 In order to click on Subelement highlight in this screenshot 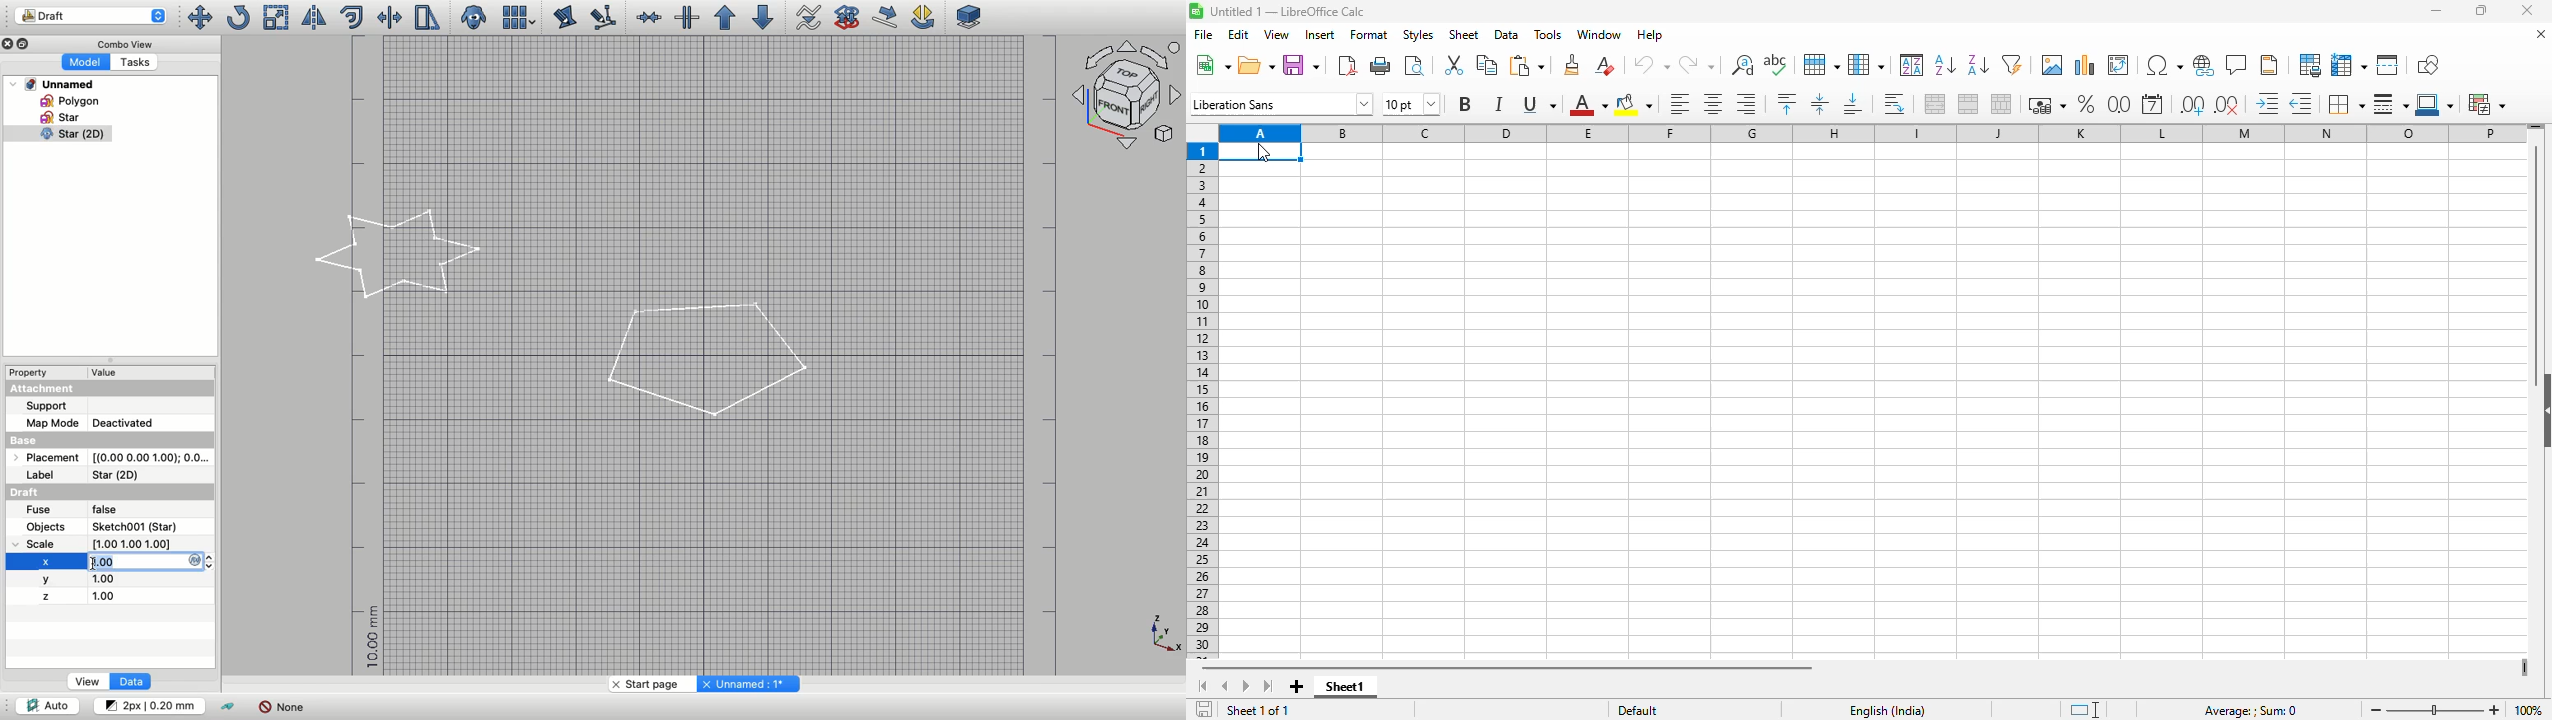, I will do `click(601, 18)`.